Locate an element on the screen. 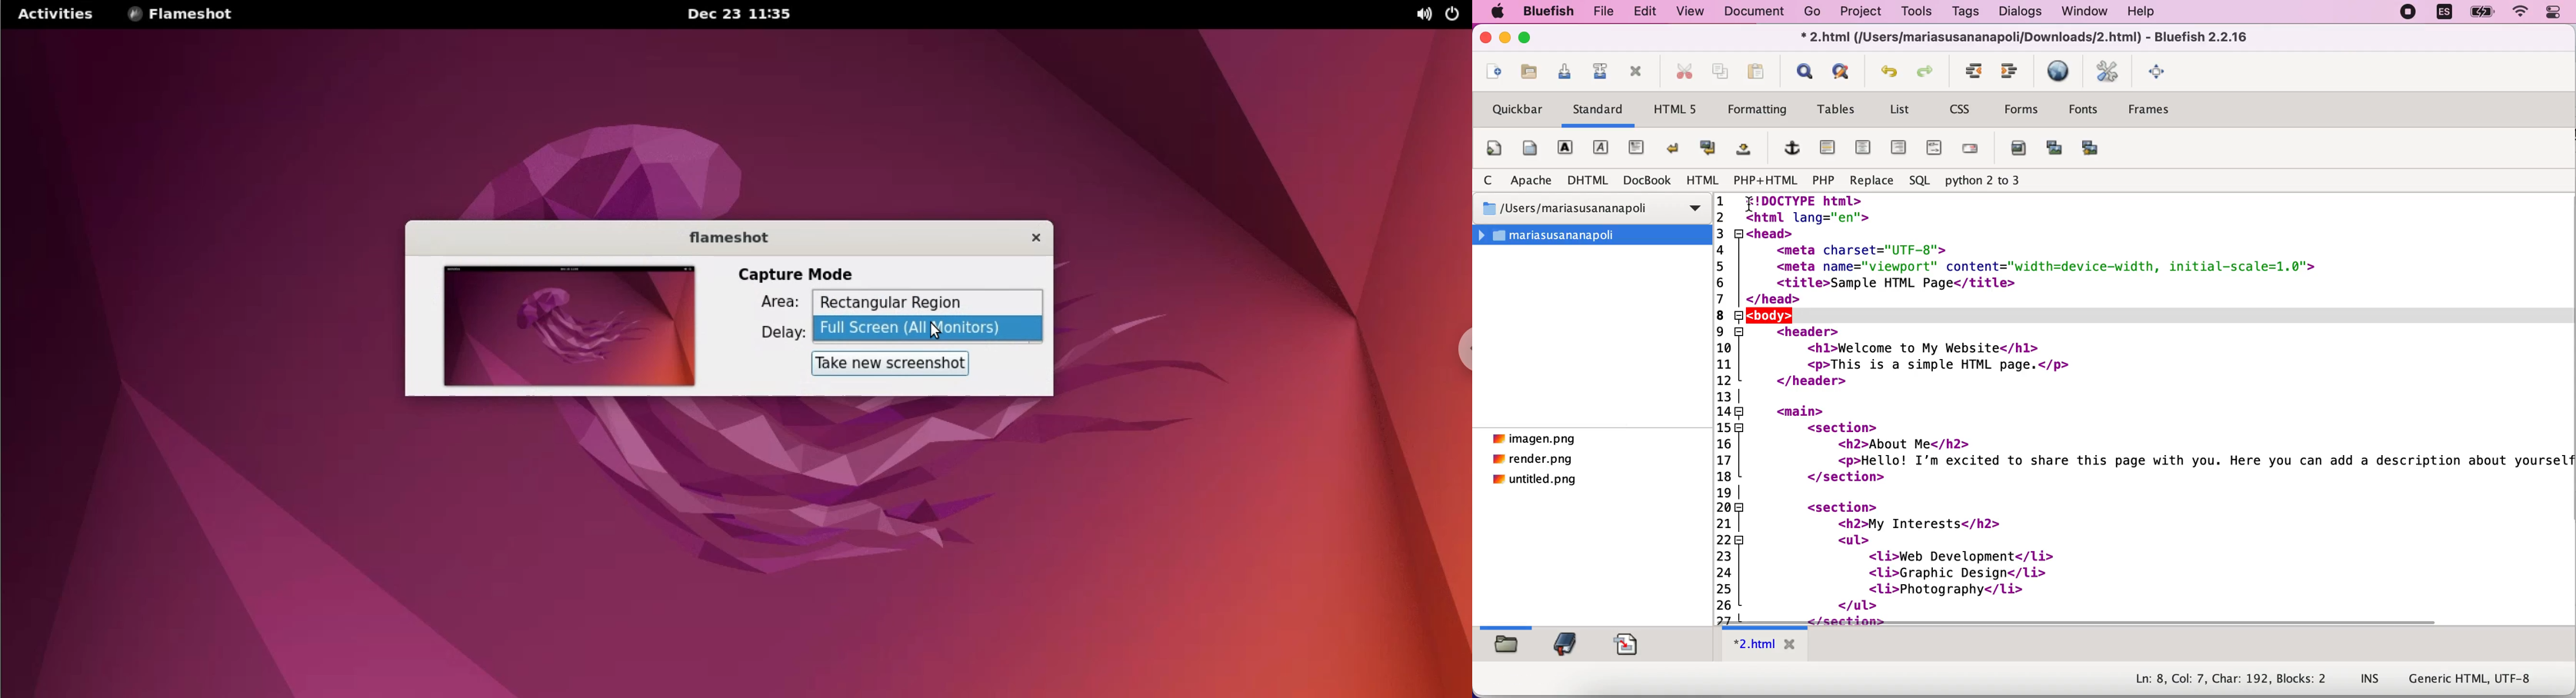 The height and width of the screenshot is (700, 2576). tags is located at coordinates (1966, 12).